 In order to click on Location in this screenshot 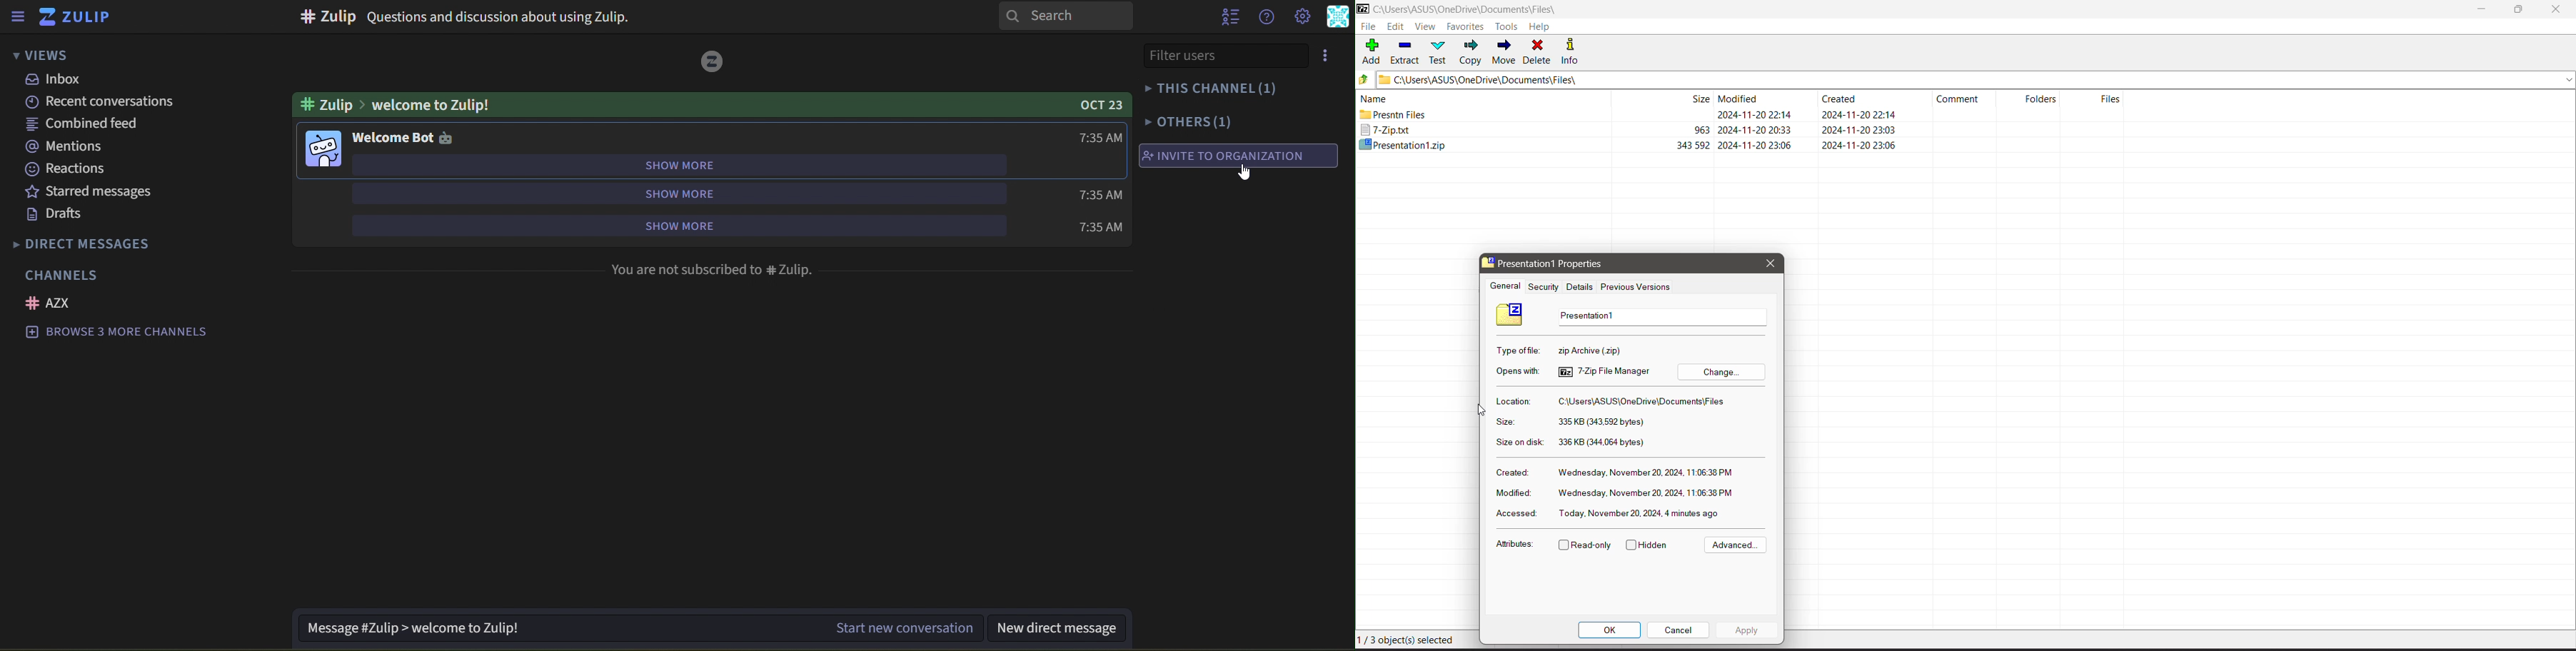, I will do `click(1520, 402)`.